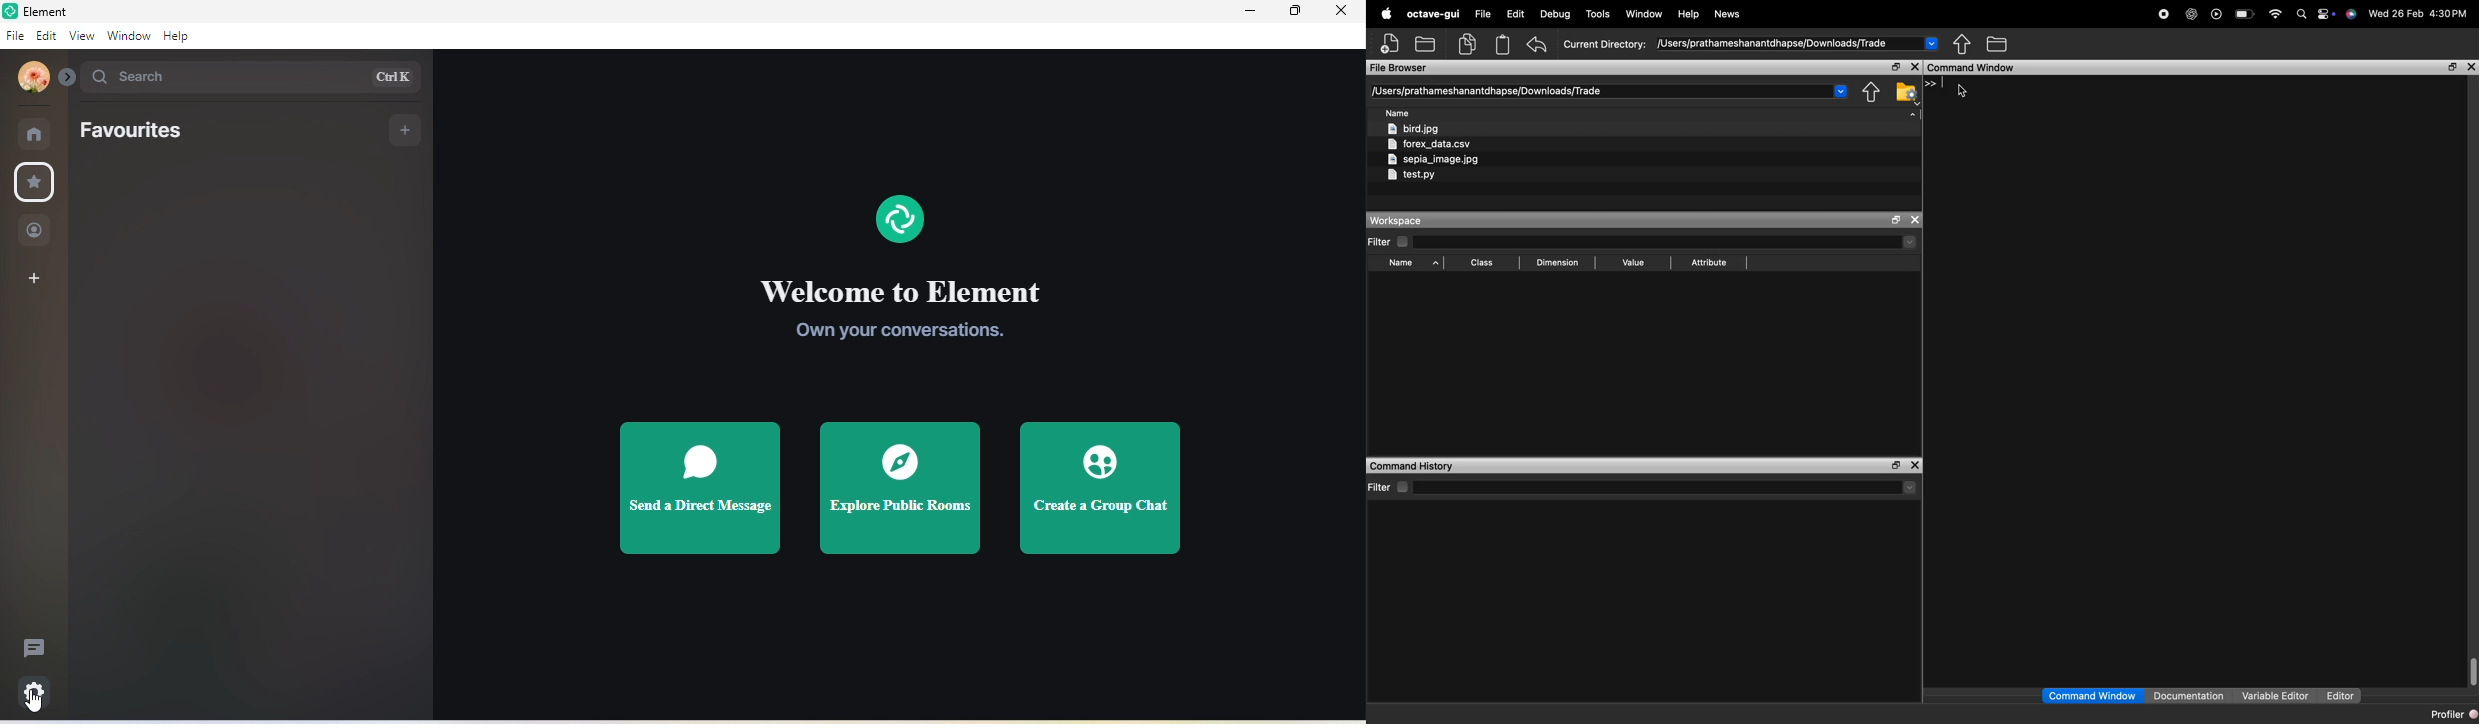  I want to click on share, so click(1872, 92).